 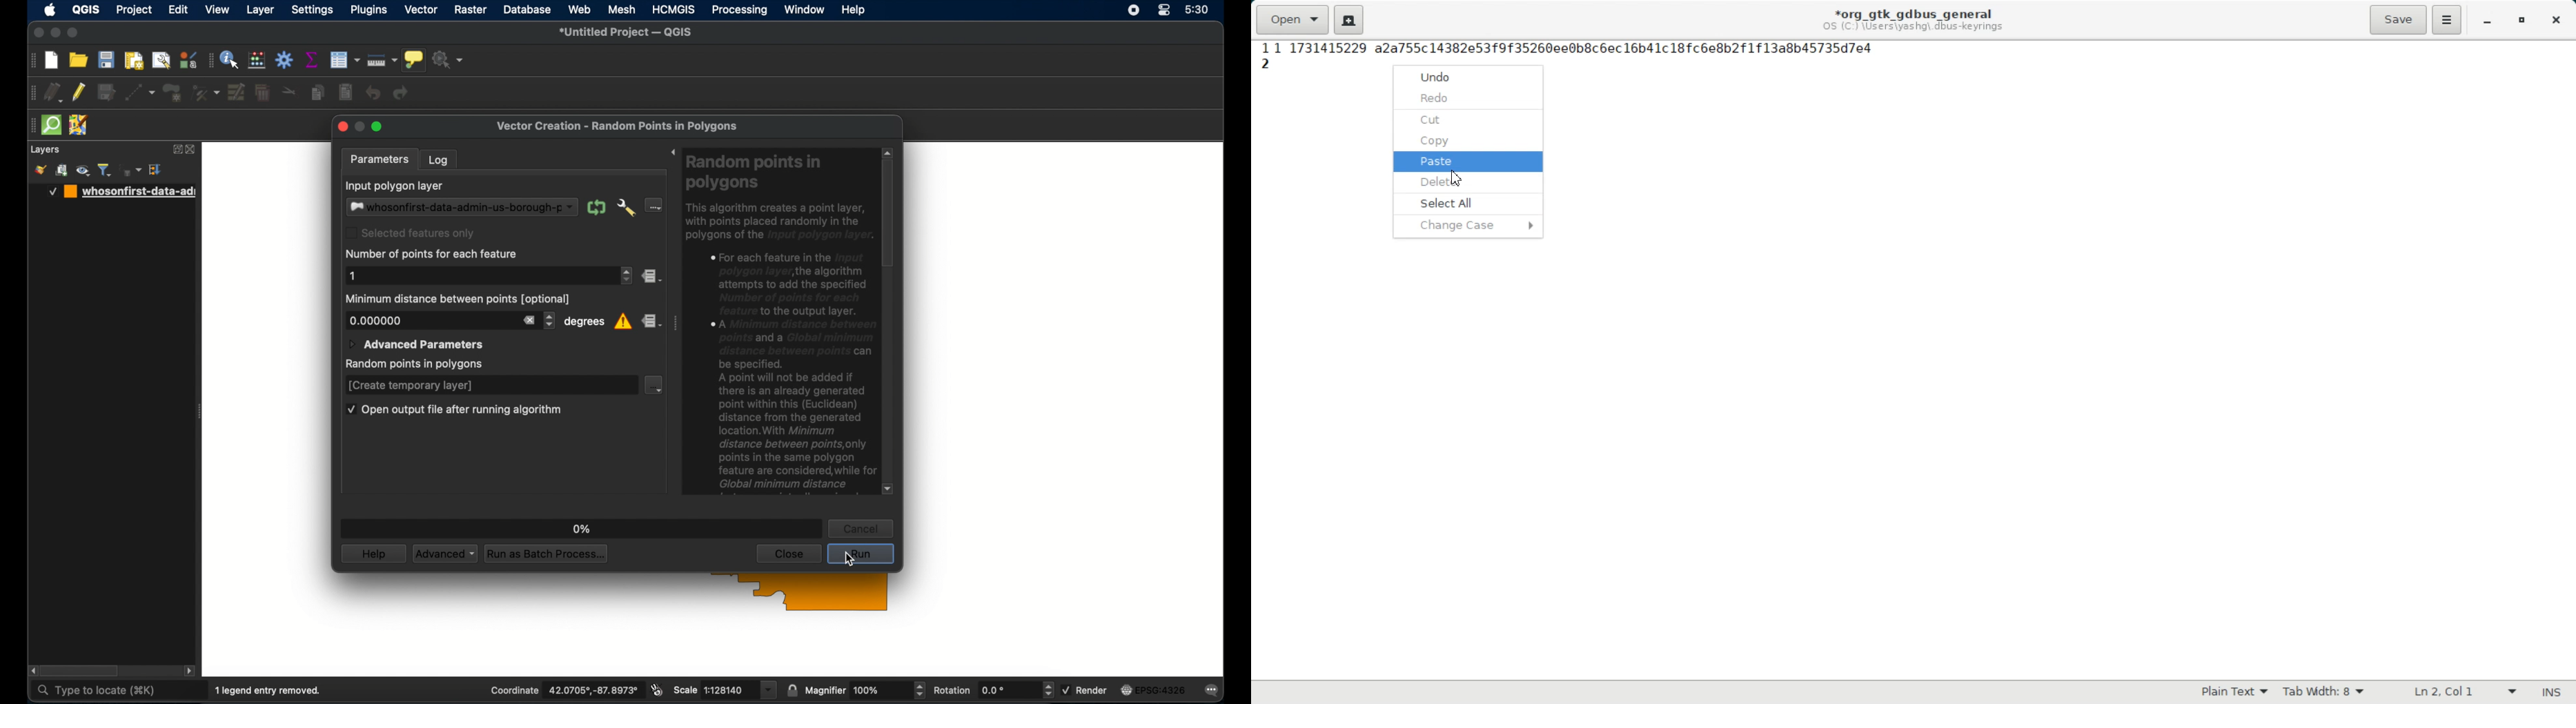 I want to click on window, so click(x=805, y=10).